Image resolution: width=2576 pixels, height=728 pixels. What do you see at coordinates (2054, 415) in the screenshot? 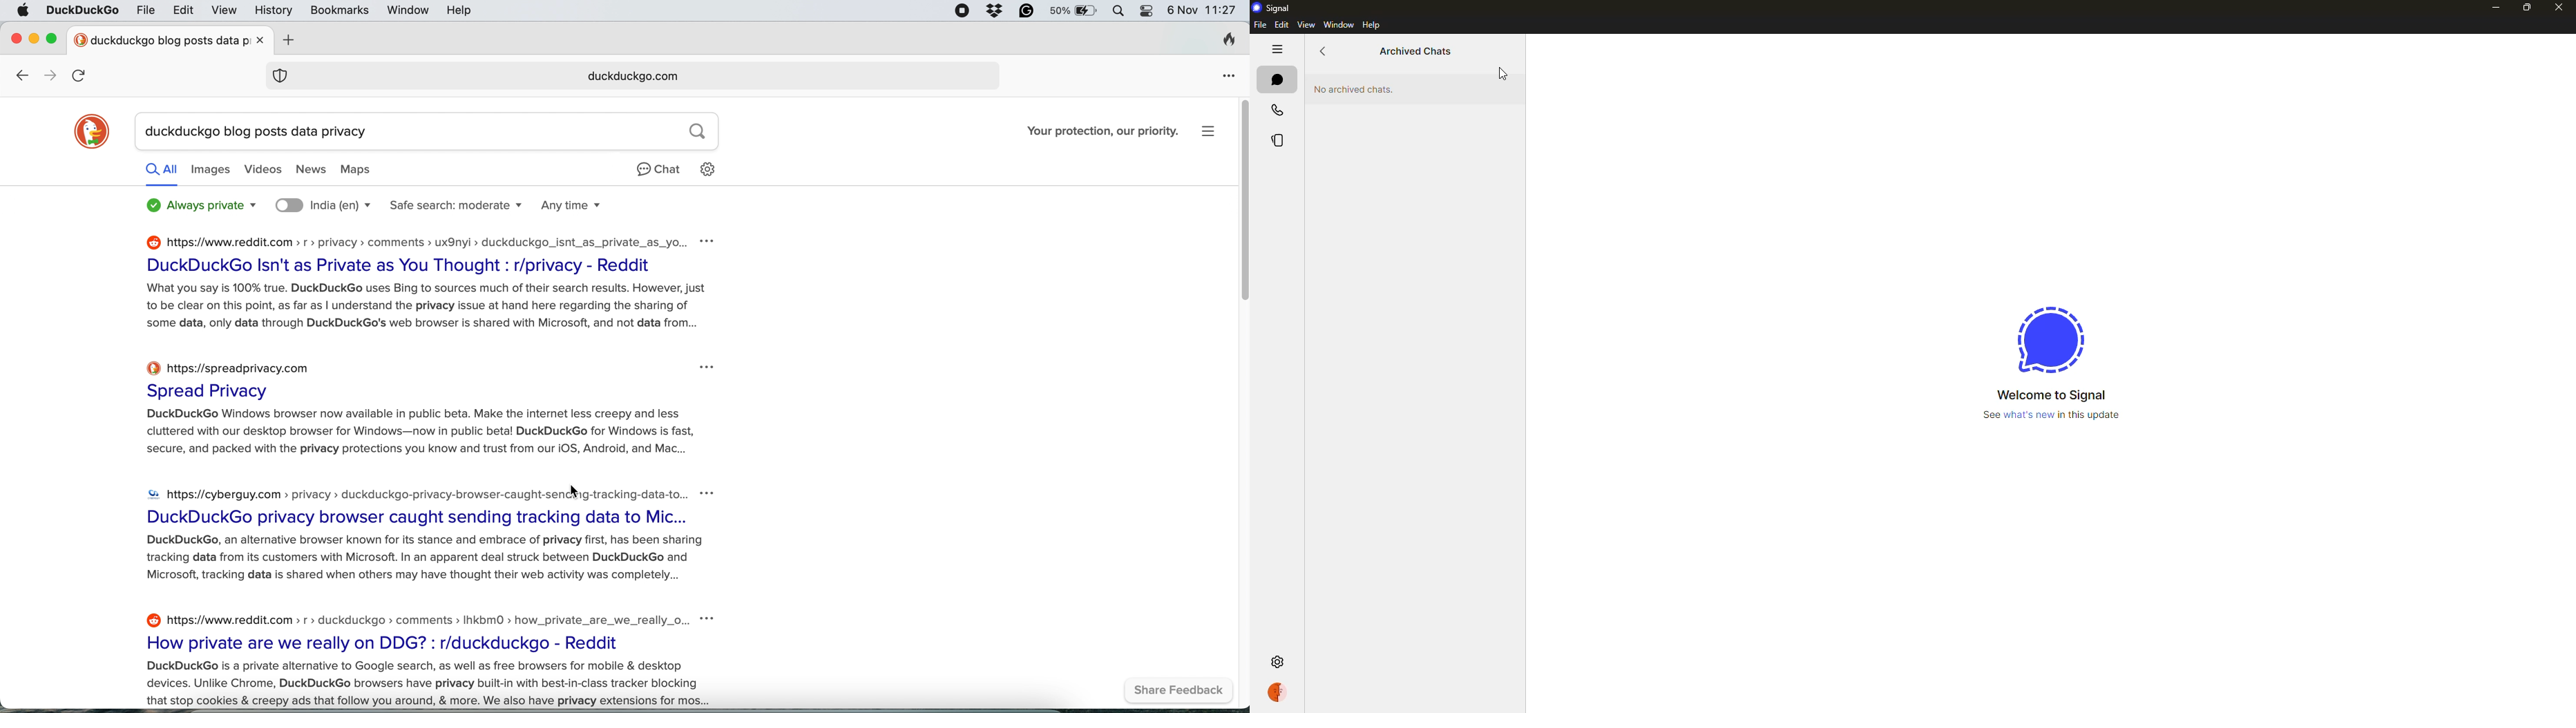
I see `what's new` at bounding box center [2054, 415].